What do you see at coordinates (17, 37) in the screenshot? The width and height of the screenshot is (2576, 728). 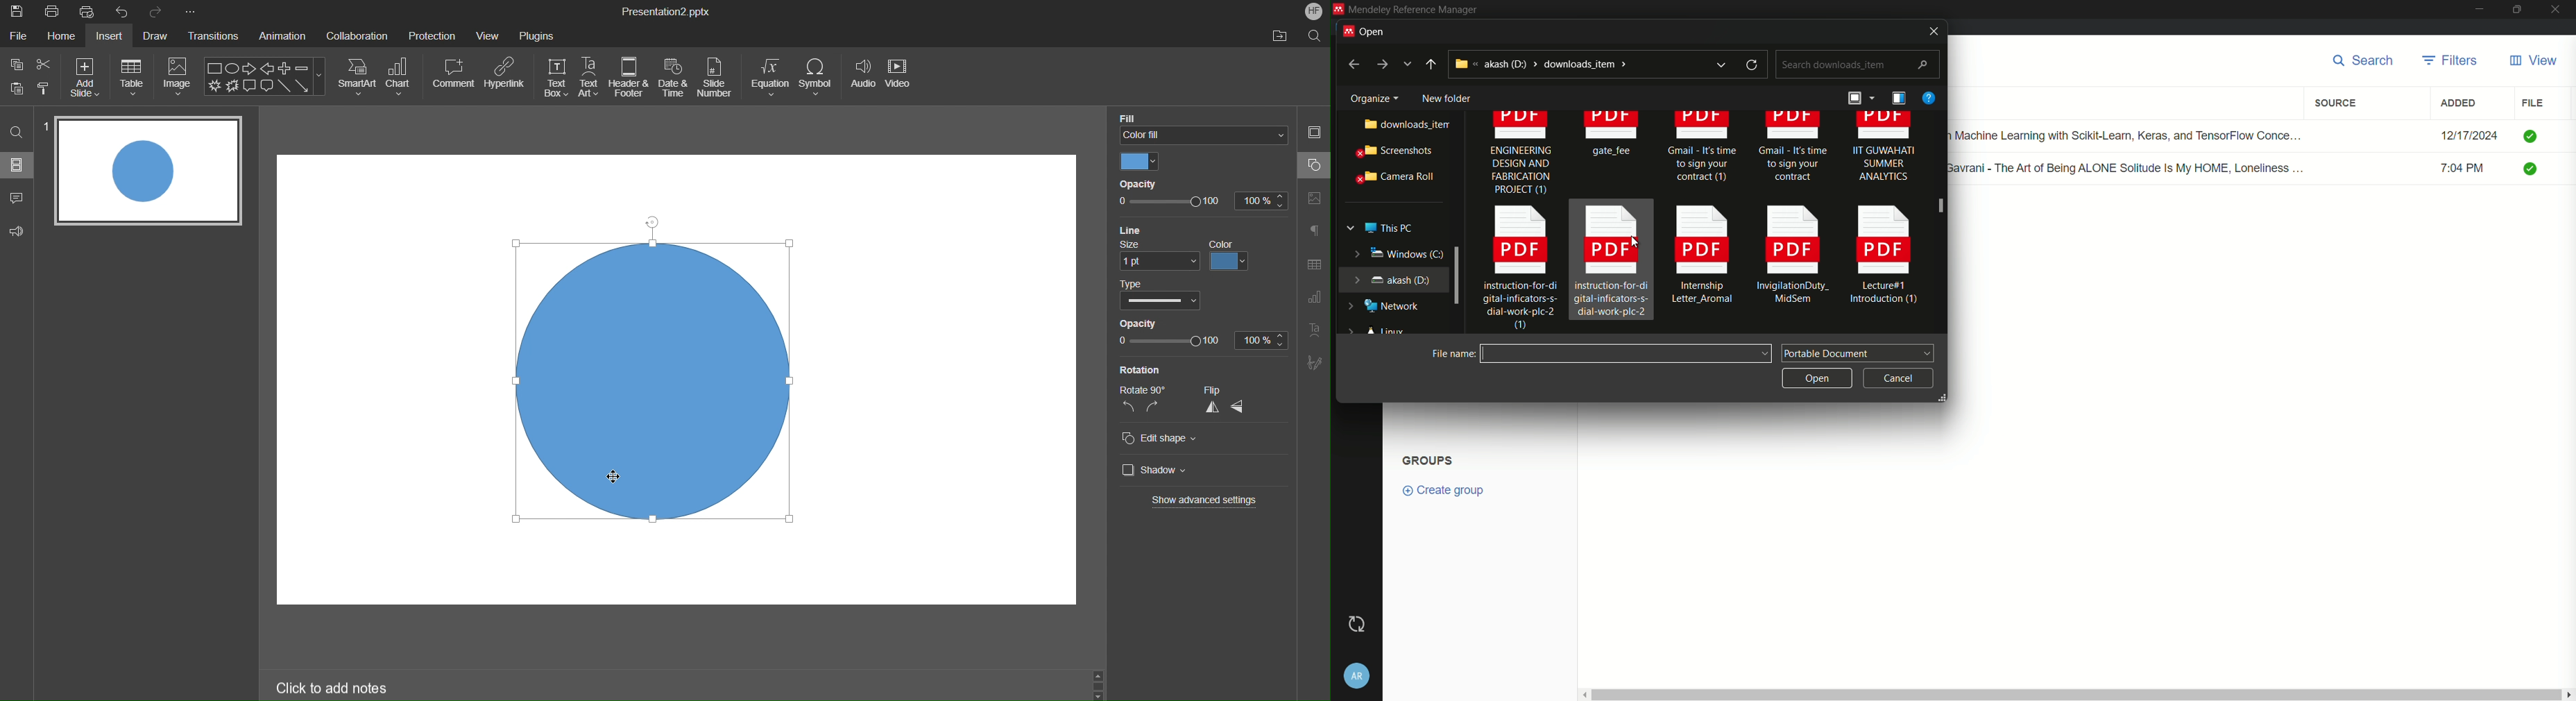 I see `File` at bounding box center [17, 37].